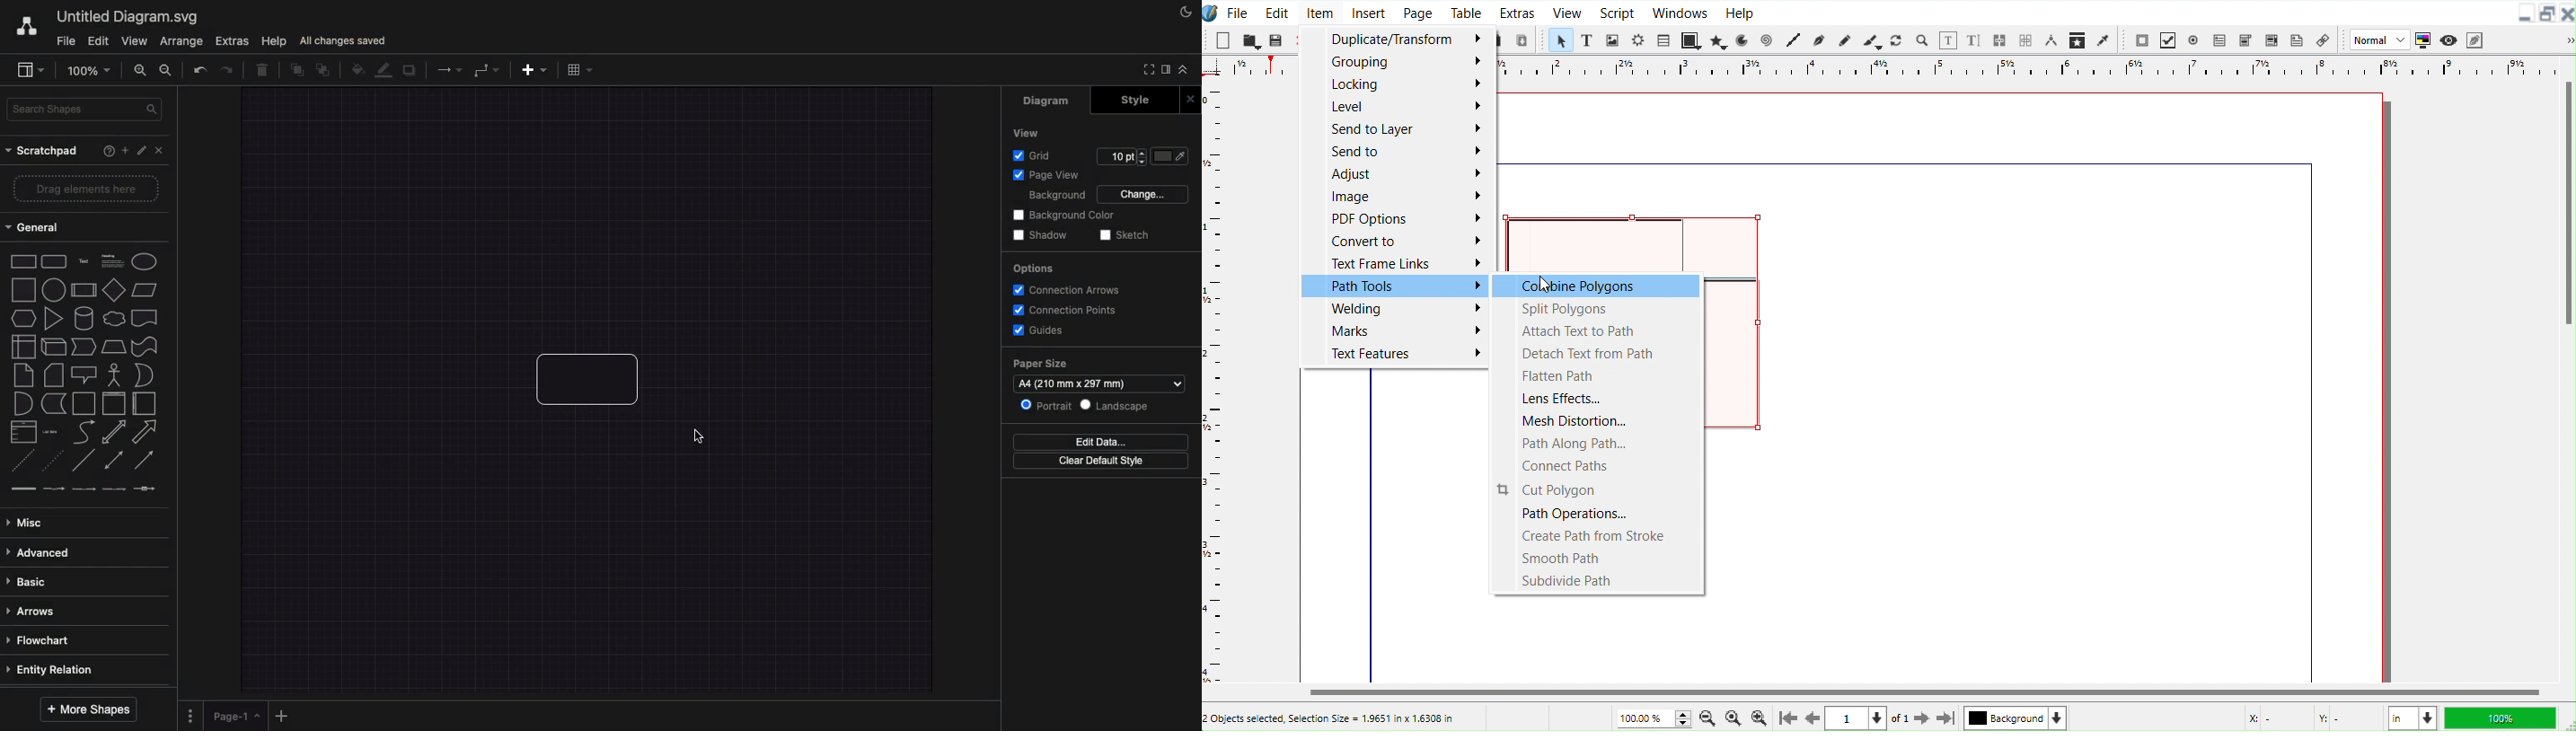 The image size is (2576, 756). Describe the element at coordinates (1057, 196) in the screenshot. I see `Background` at that location.